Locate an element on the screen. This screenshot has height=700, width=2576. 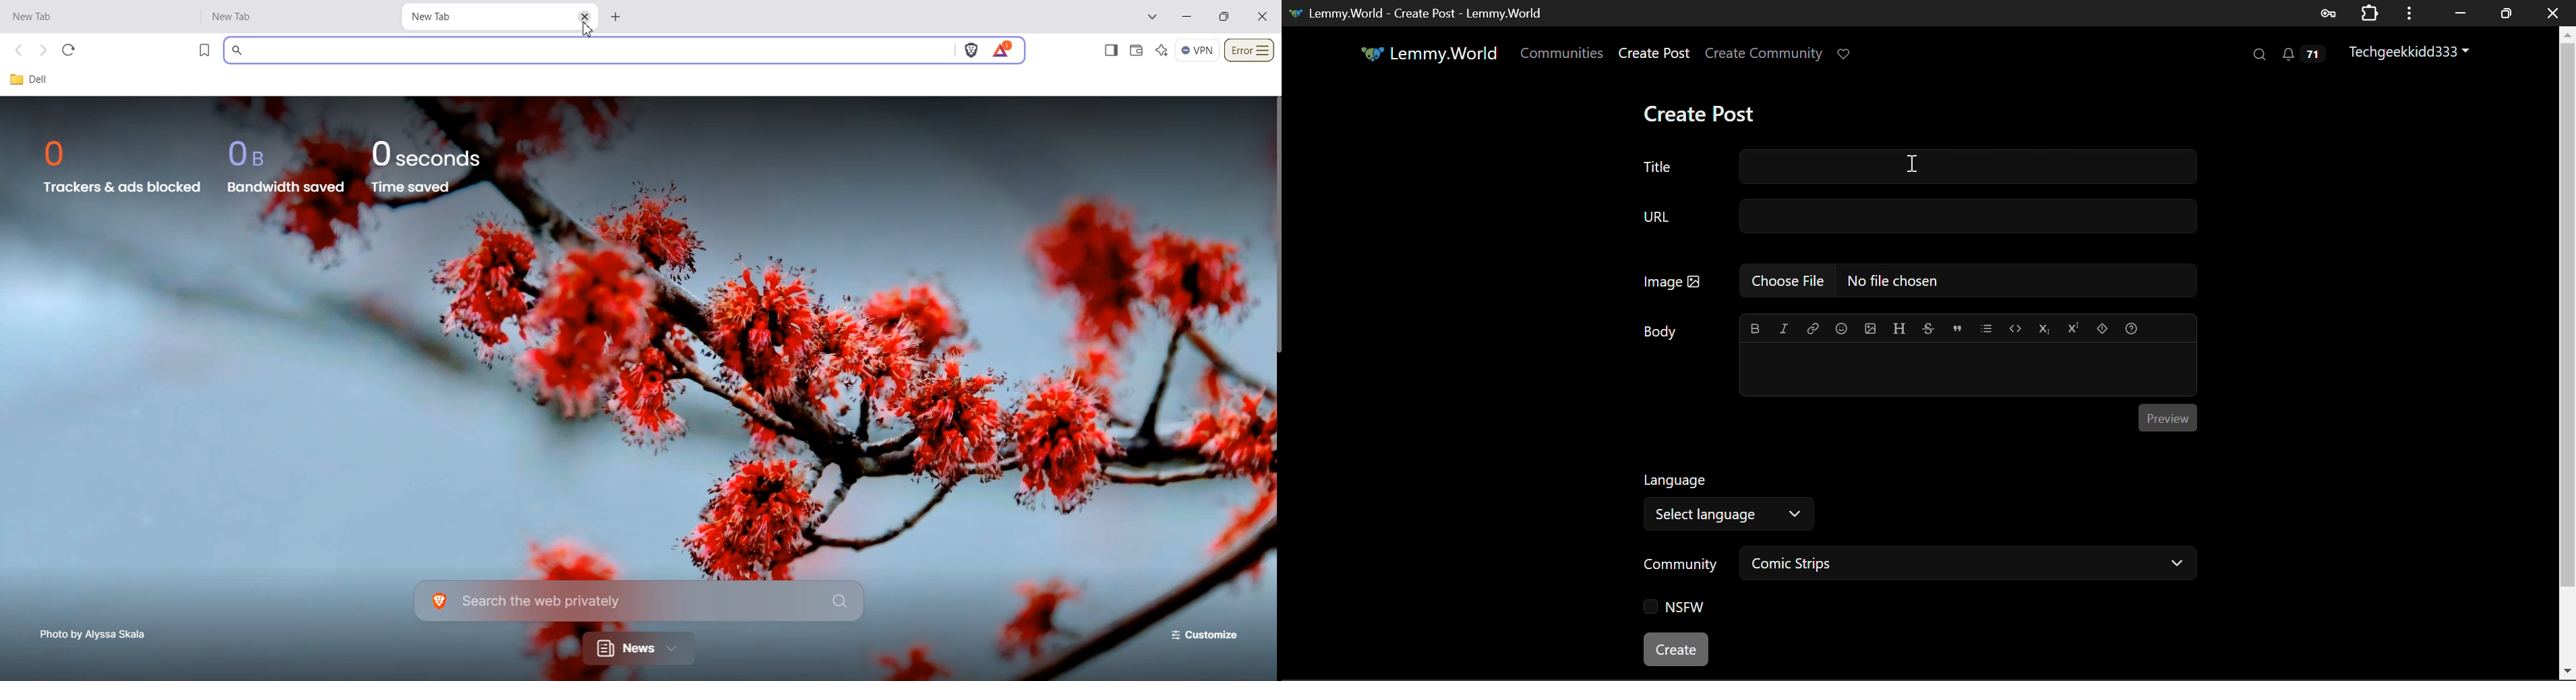
header is located at coordinates (1899, 326).